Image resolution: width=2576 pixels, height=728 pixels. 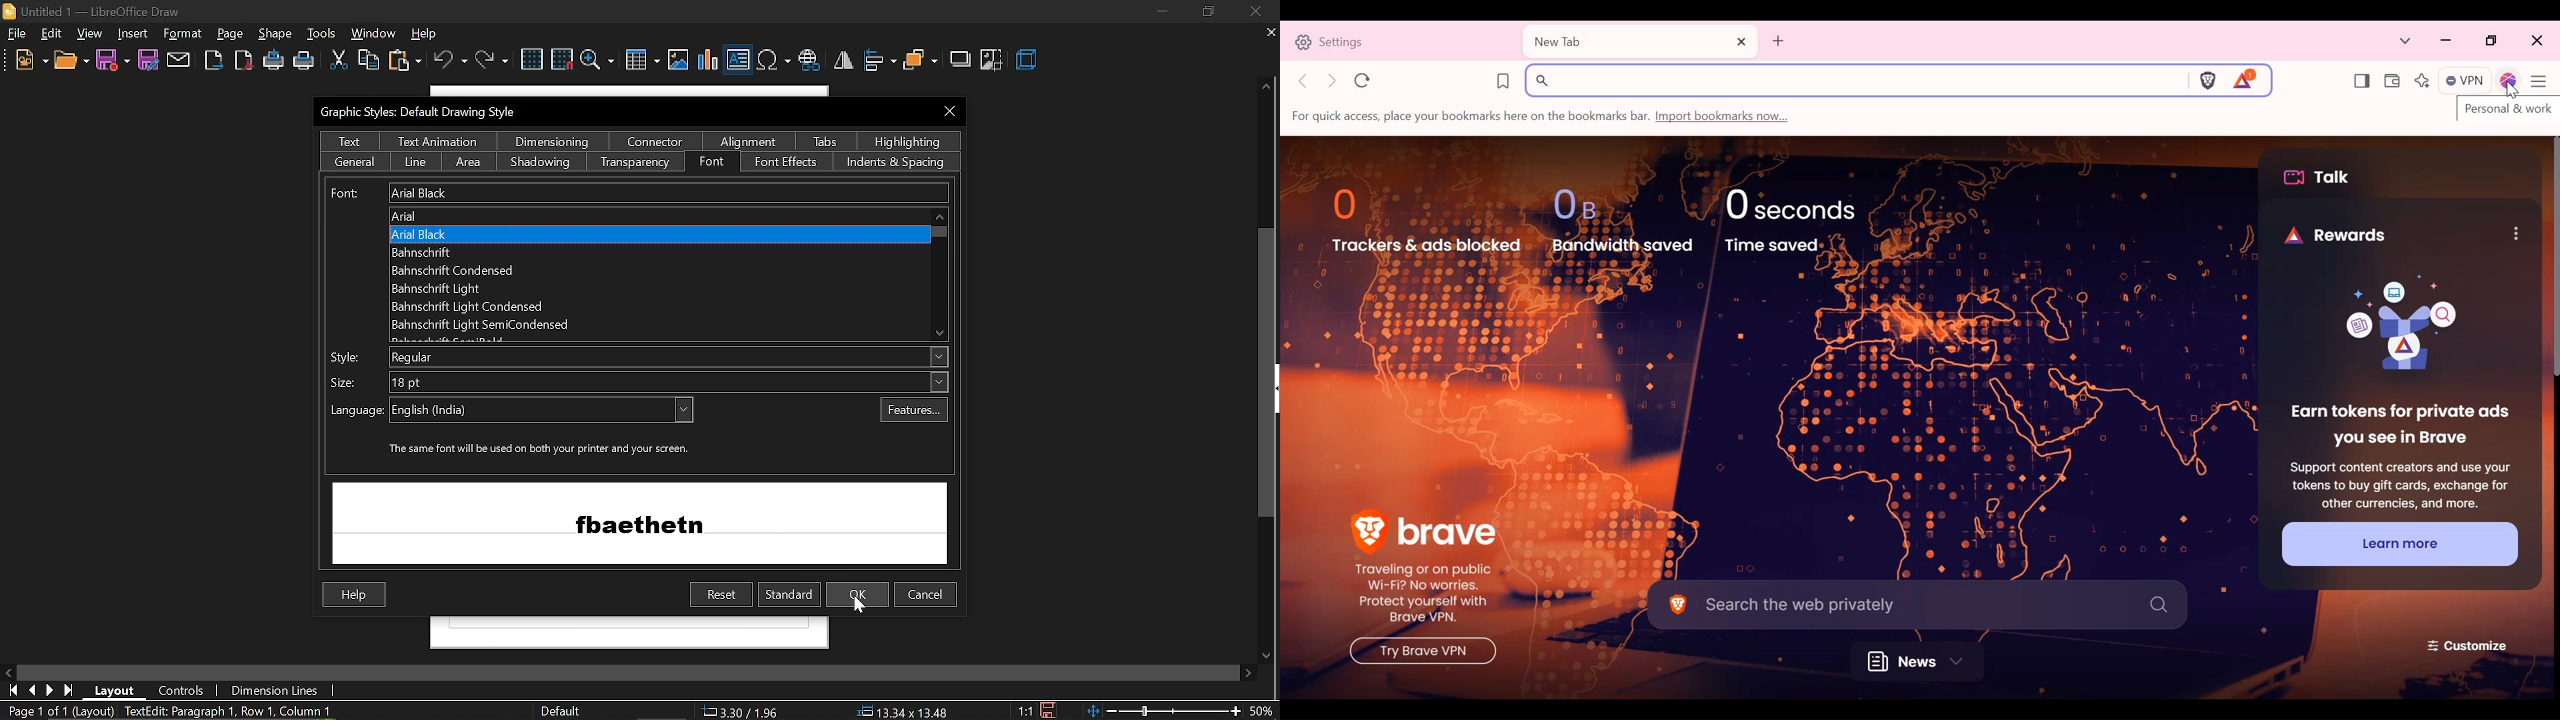 What do you see at coordinates (30, 60) in the screenshot?
I see `new` at bounding box center [30, 60].